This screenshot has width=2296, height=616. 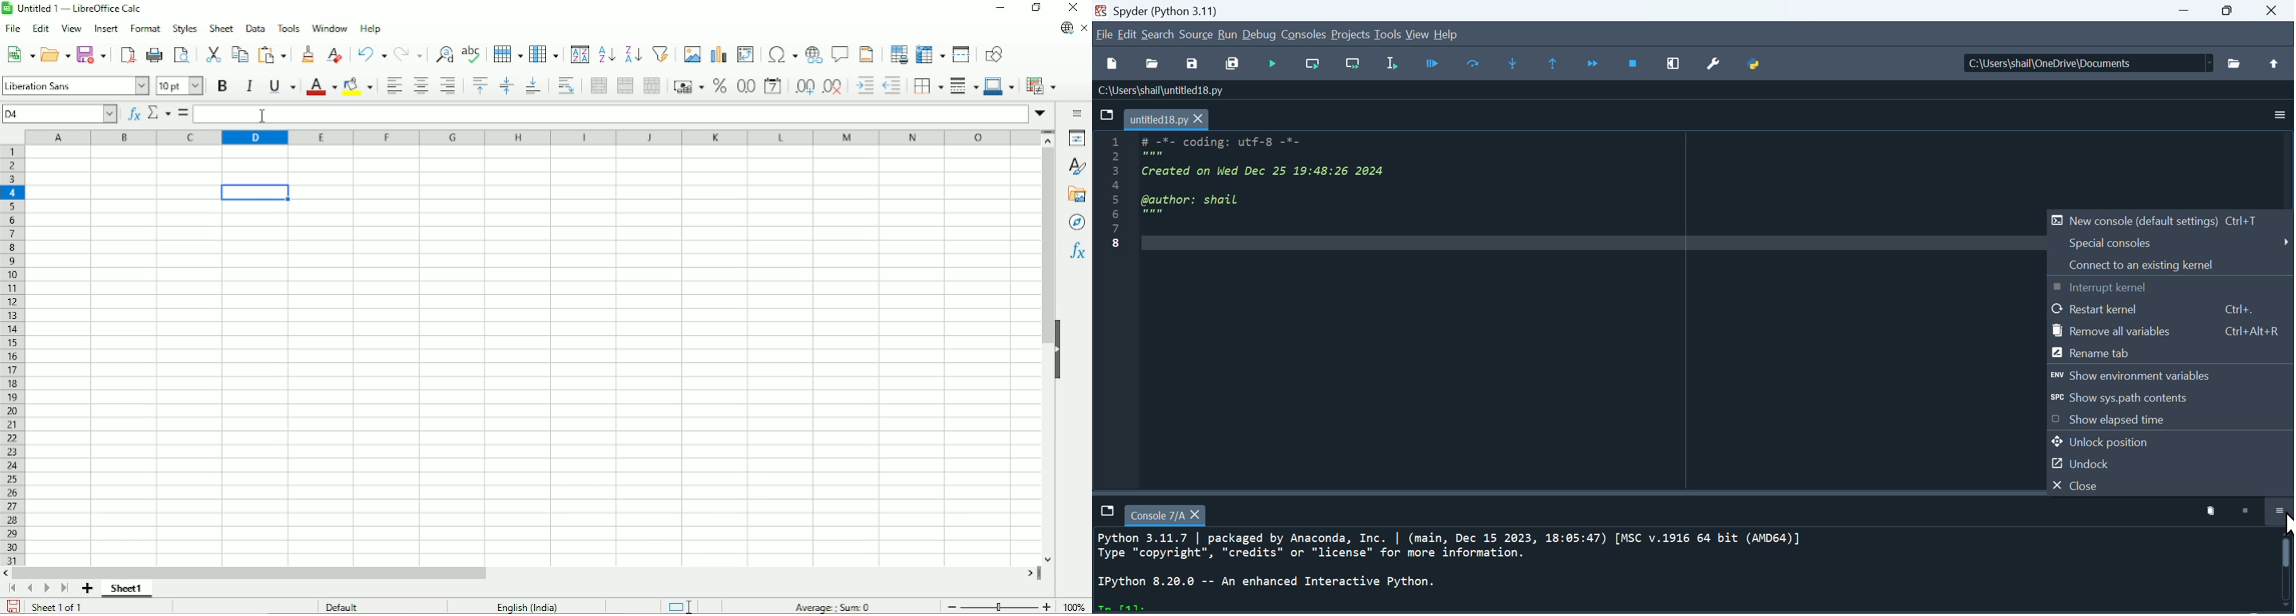 What do you see at coordinates (1390, 65) in the screenshot?
I see `run selected cell` at bounding box center [1390, 65].